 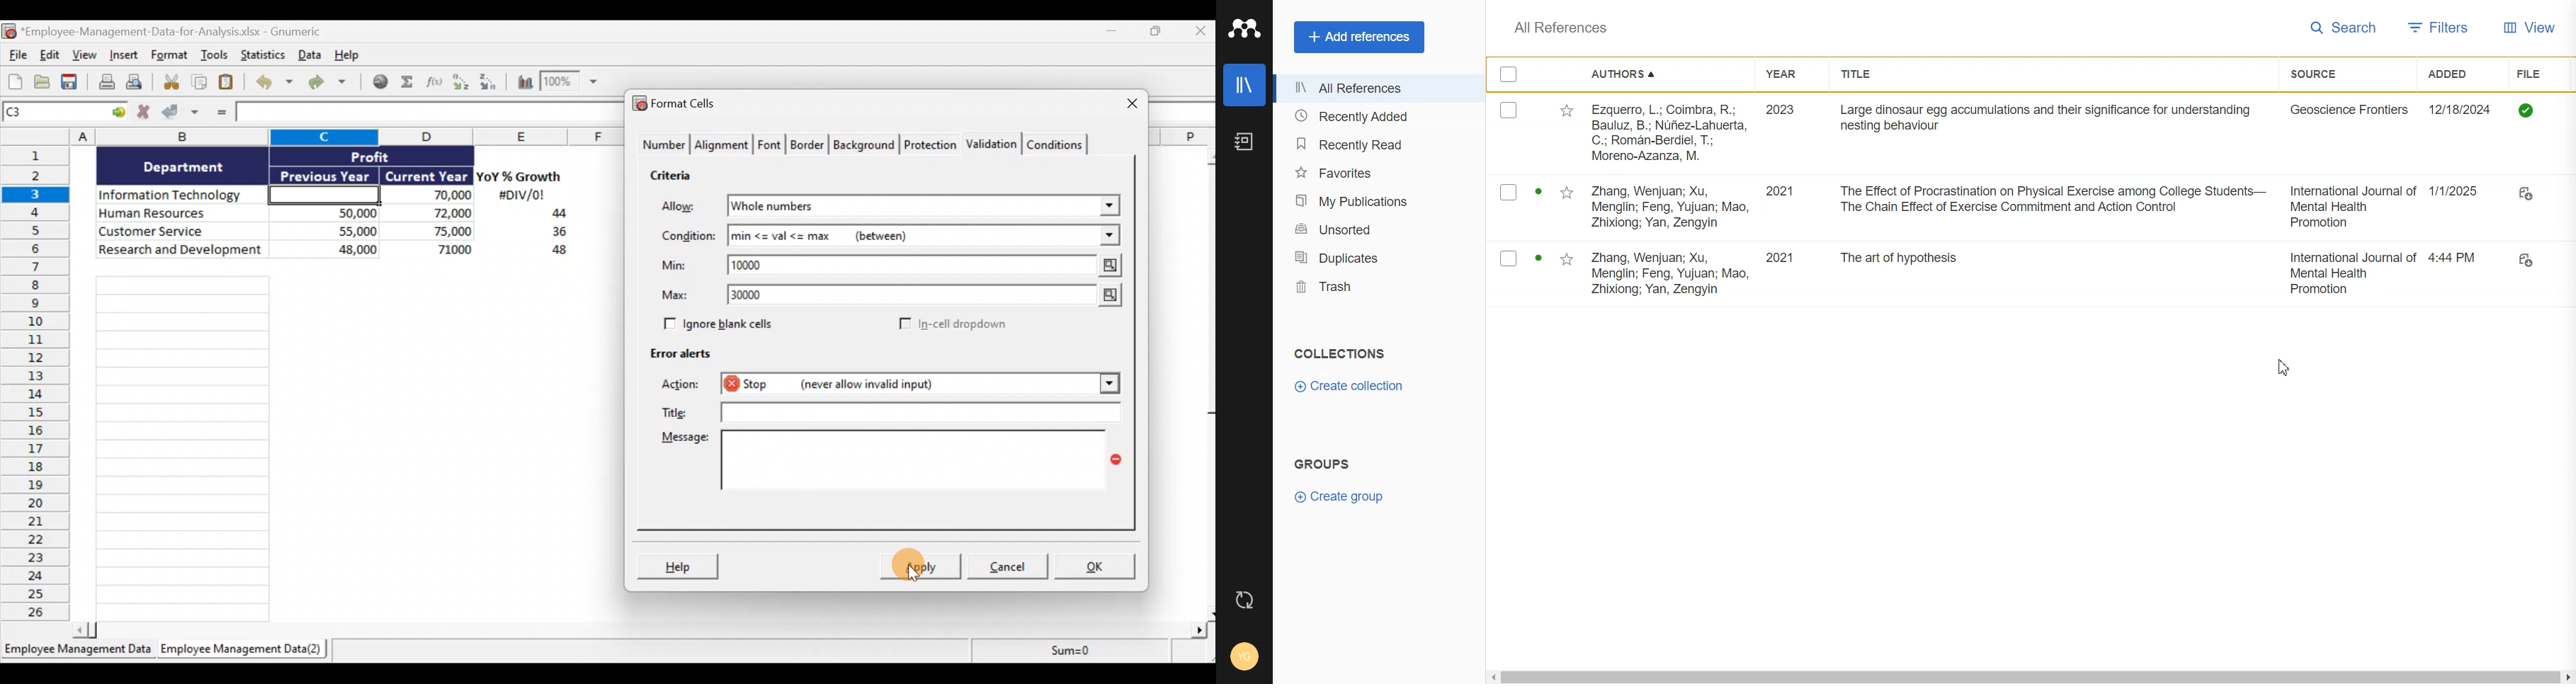 I want to click on File, so click(x=2529, y=193).